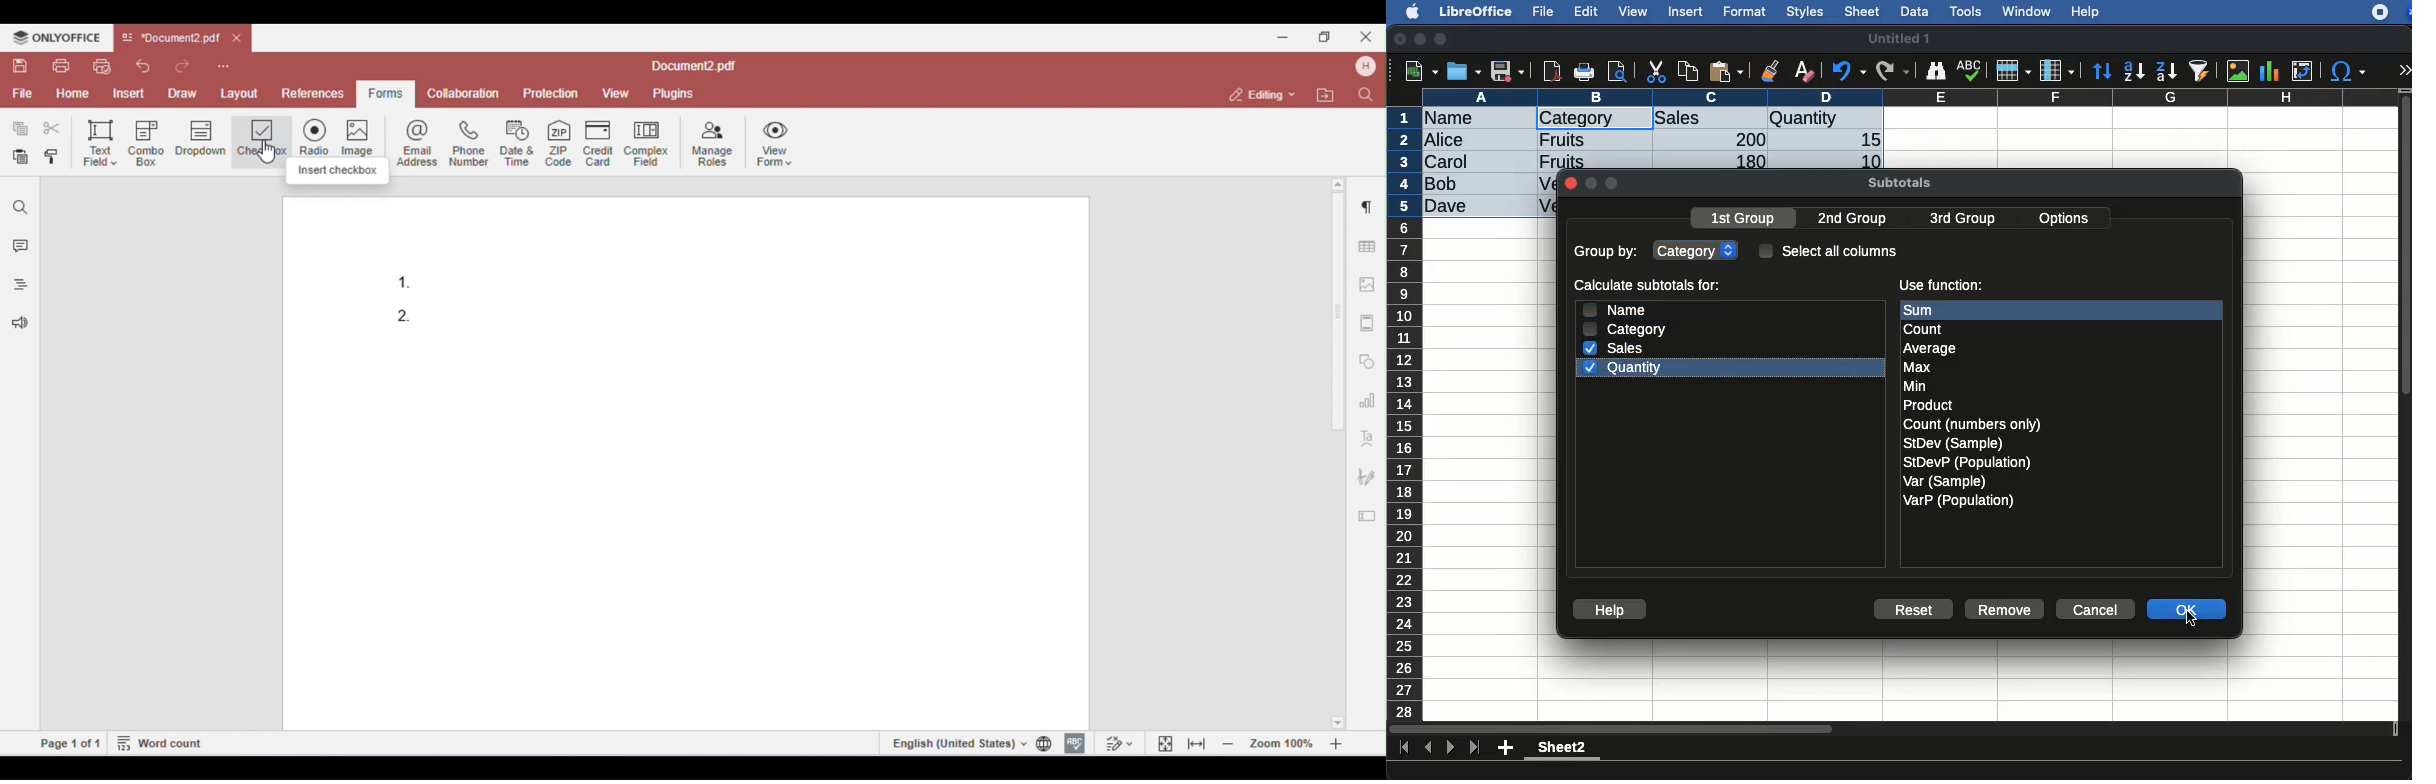 This screenshot has height=784, width=2436. What do you see at coordinates (1454, 119) in the screenshot?
I see `name` at bounding box center [1454, 119].